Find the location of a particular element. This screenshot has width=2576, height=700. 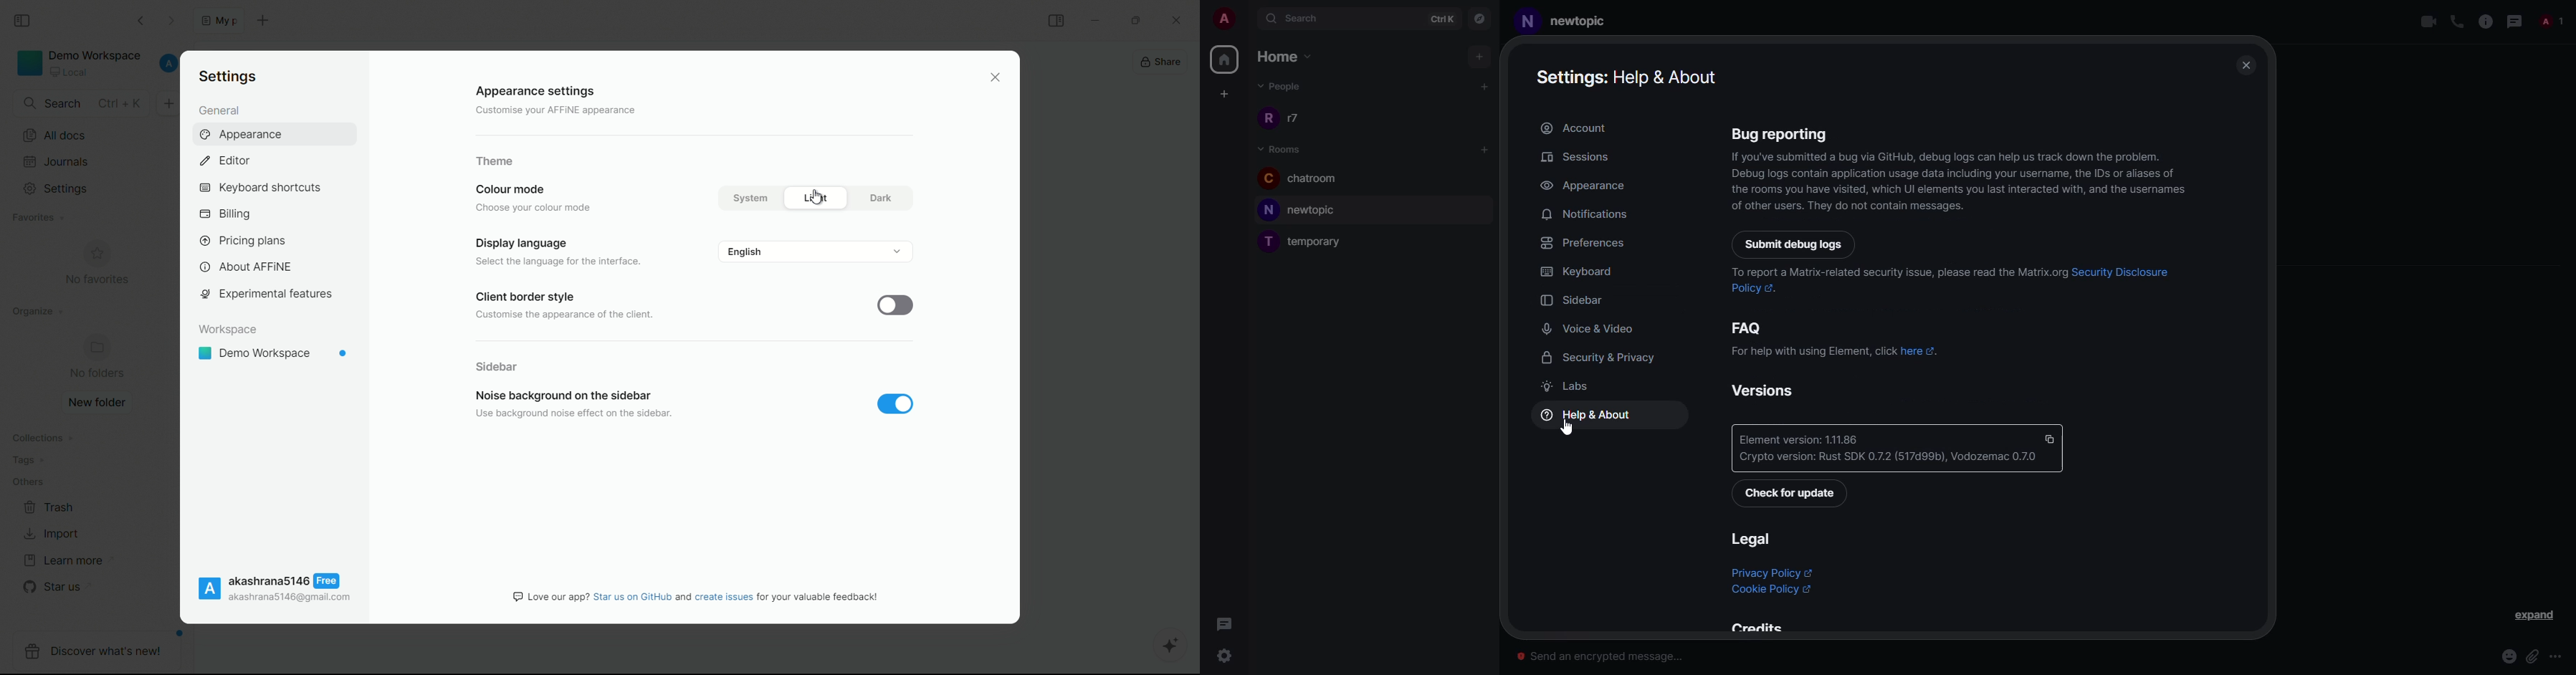

version is located at coordinates (1801, 439).